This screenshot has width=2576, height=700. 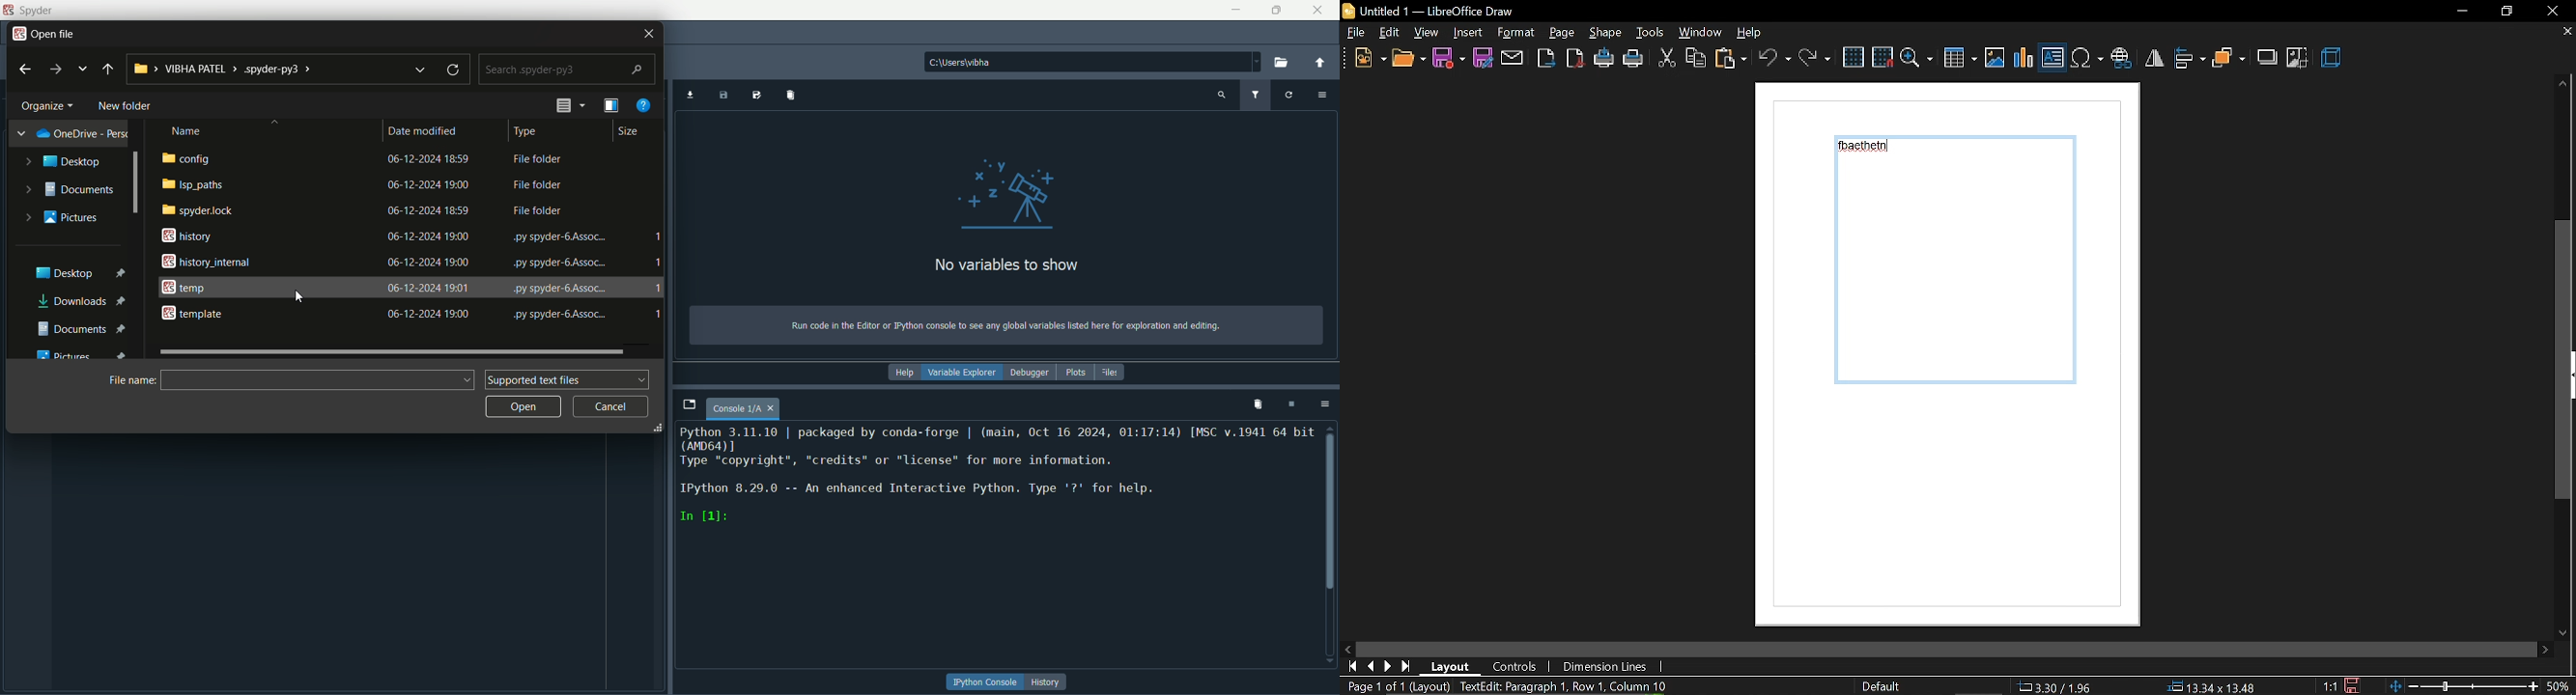 What do you see at coordinates (194, 315) in the screenshot?
I see `template` at bounding box center [194, 315].